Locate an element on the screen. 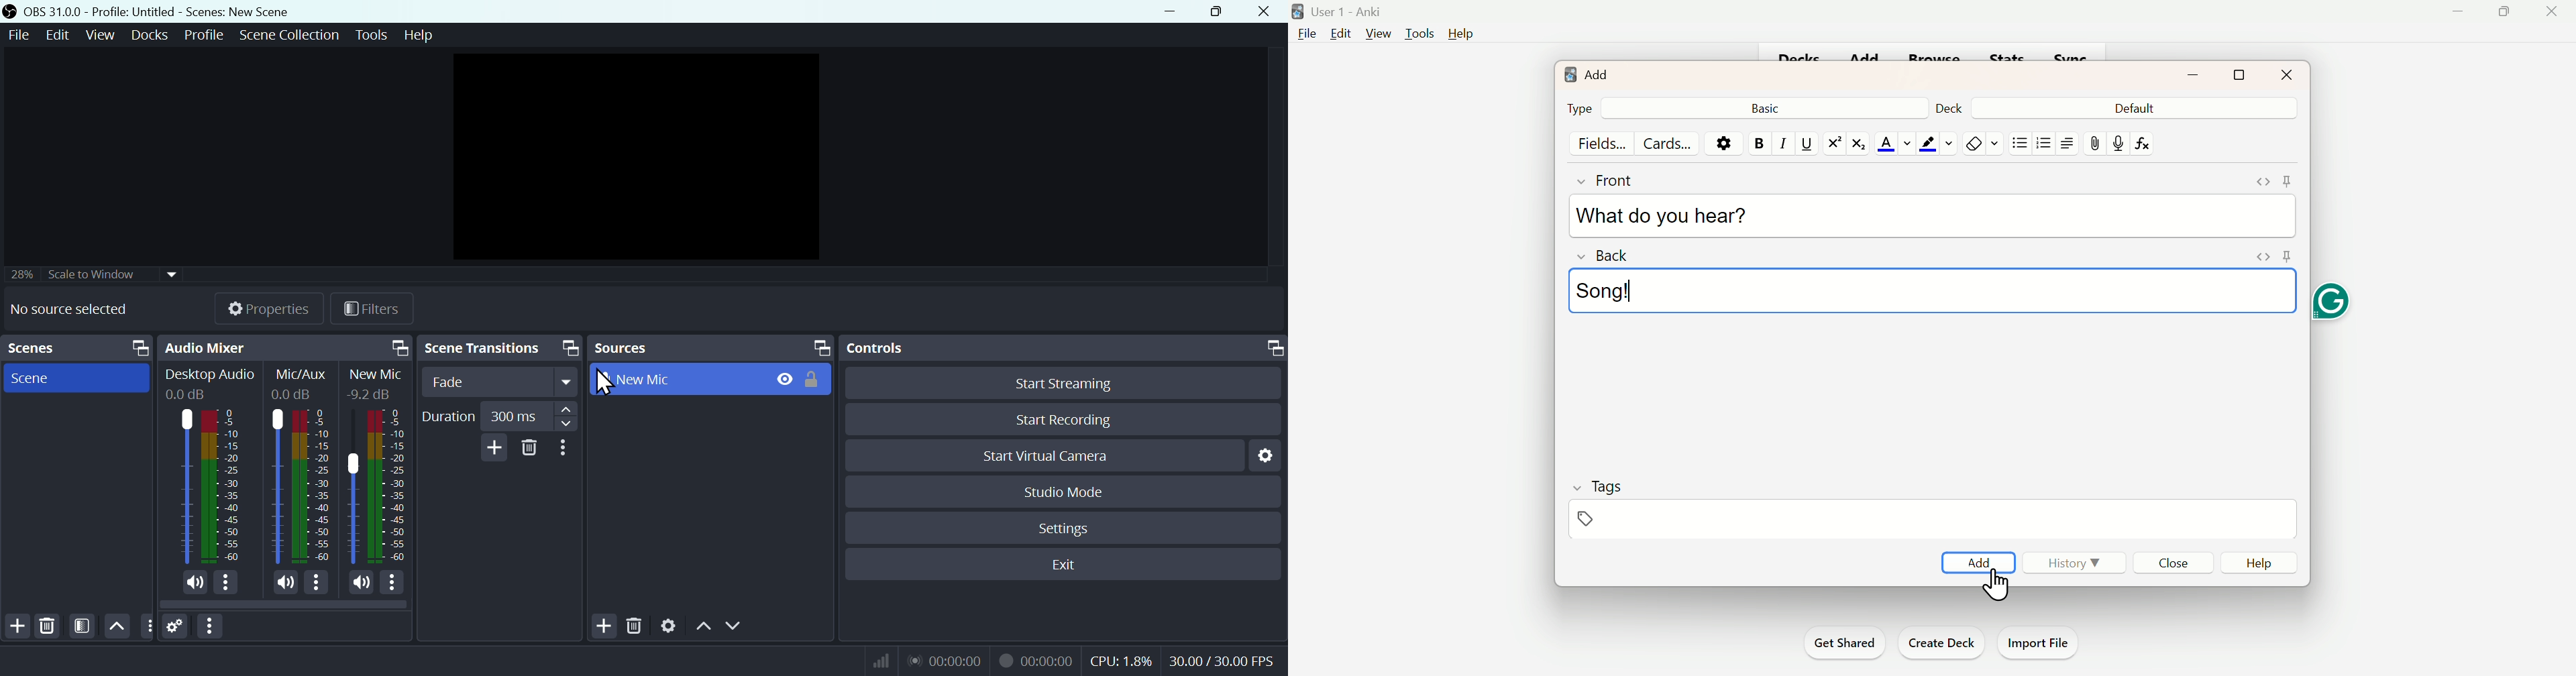 This screenshot has width=2576, height=700. Delete is located at coordinates (529, 451).